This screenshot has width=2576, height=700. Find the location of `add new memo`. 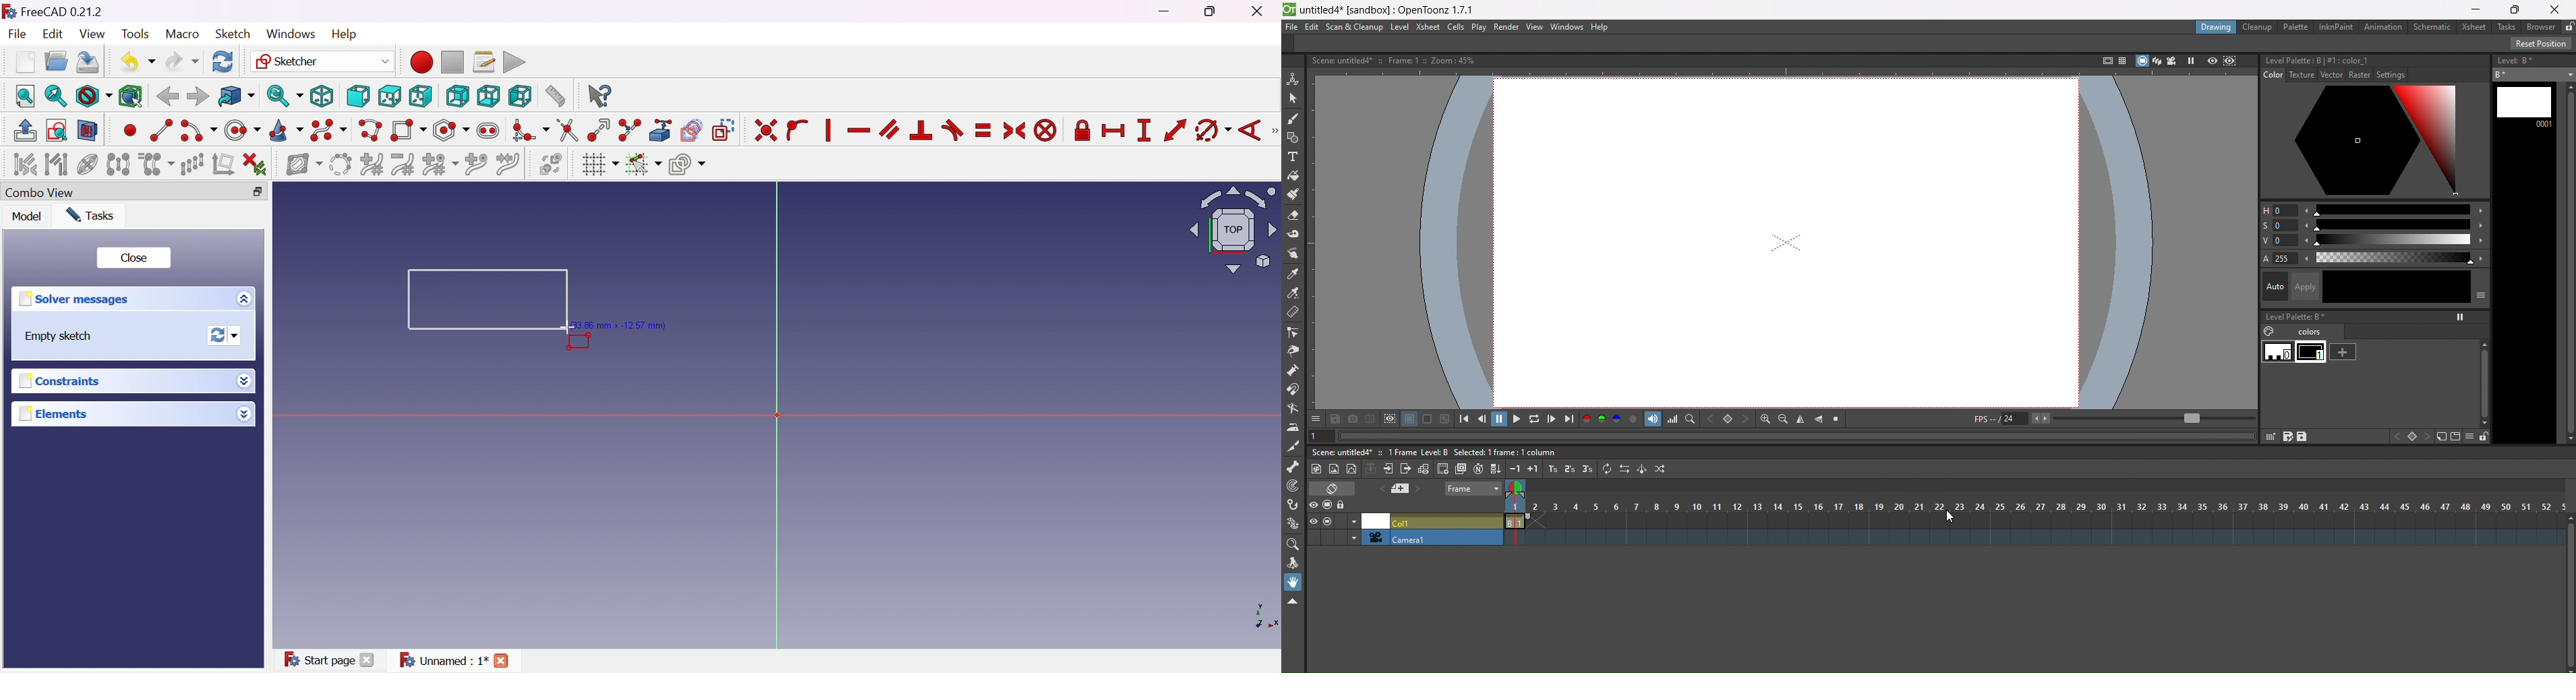

add new memo is located at coordinates (1404, 488).